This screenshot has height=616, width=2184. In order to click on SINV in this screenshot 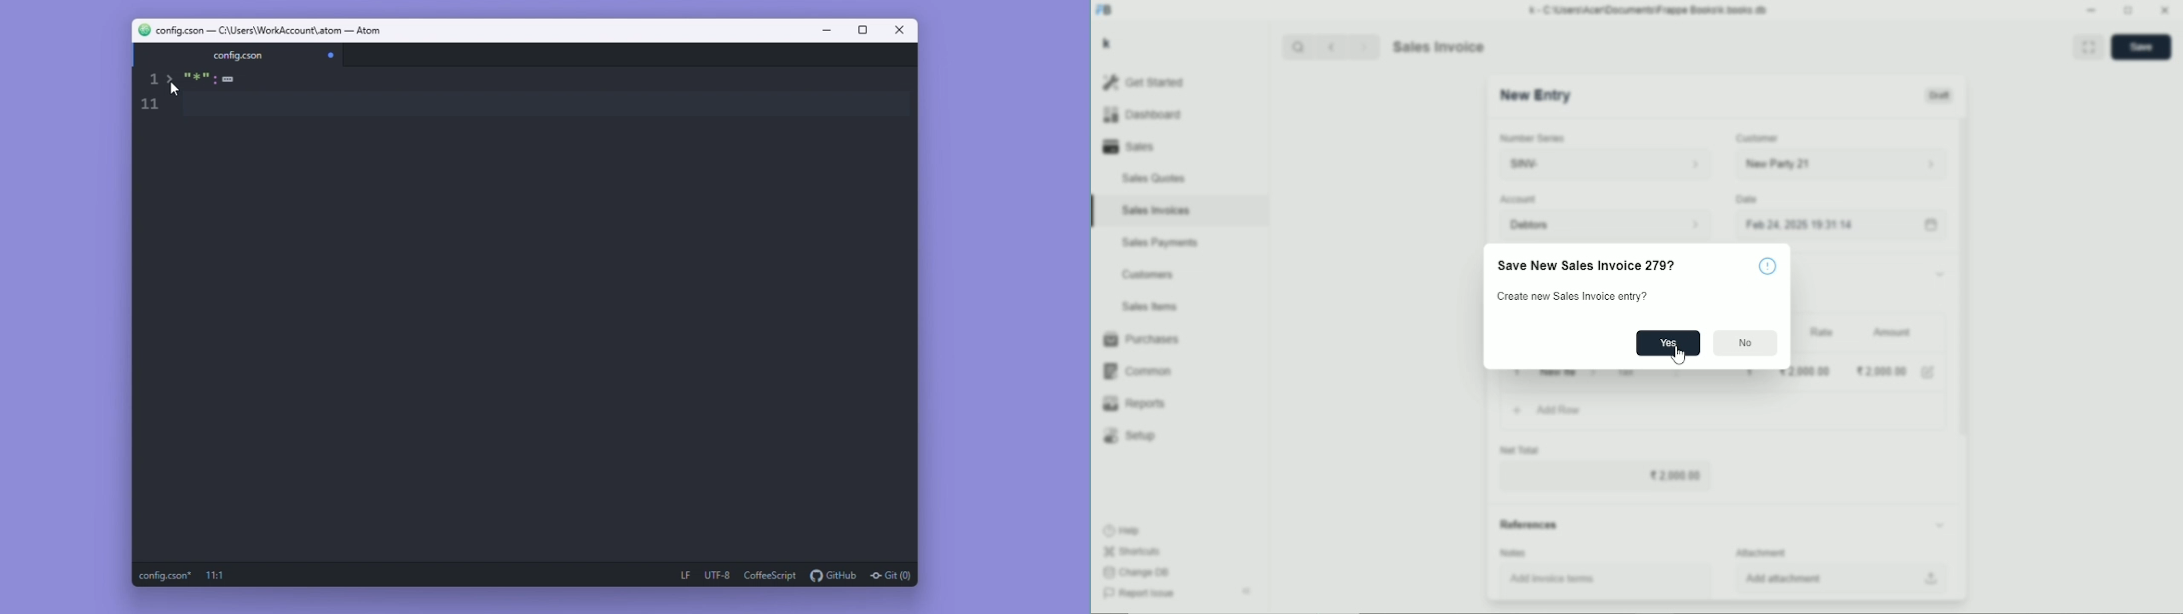, I will do `click(1602, 164)`.